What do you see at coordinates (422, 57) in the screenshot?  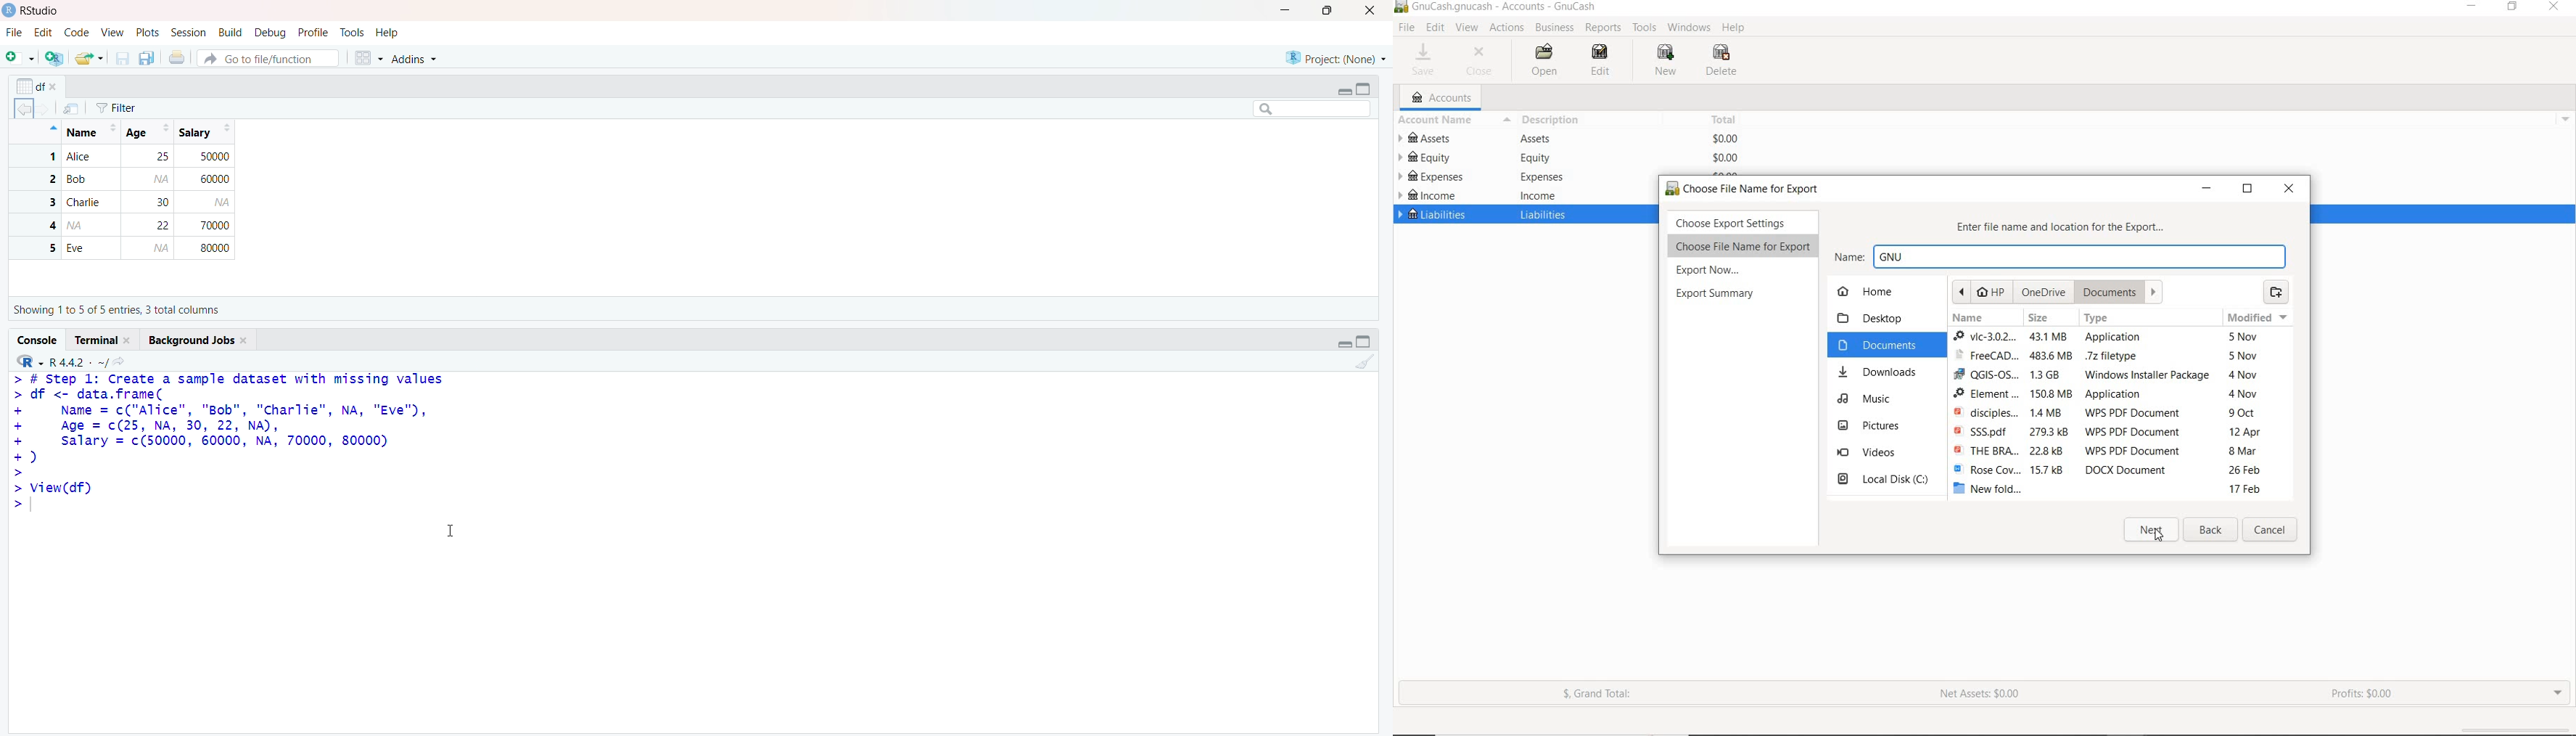 I see `Addins` at bounding box center [422, 57].